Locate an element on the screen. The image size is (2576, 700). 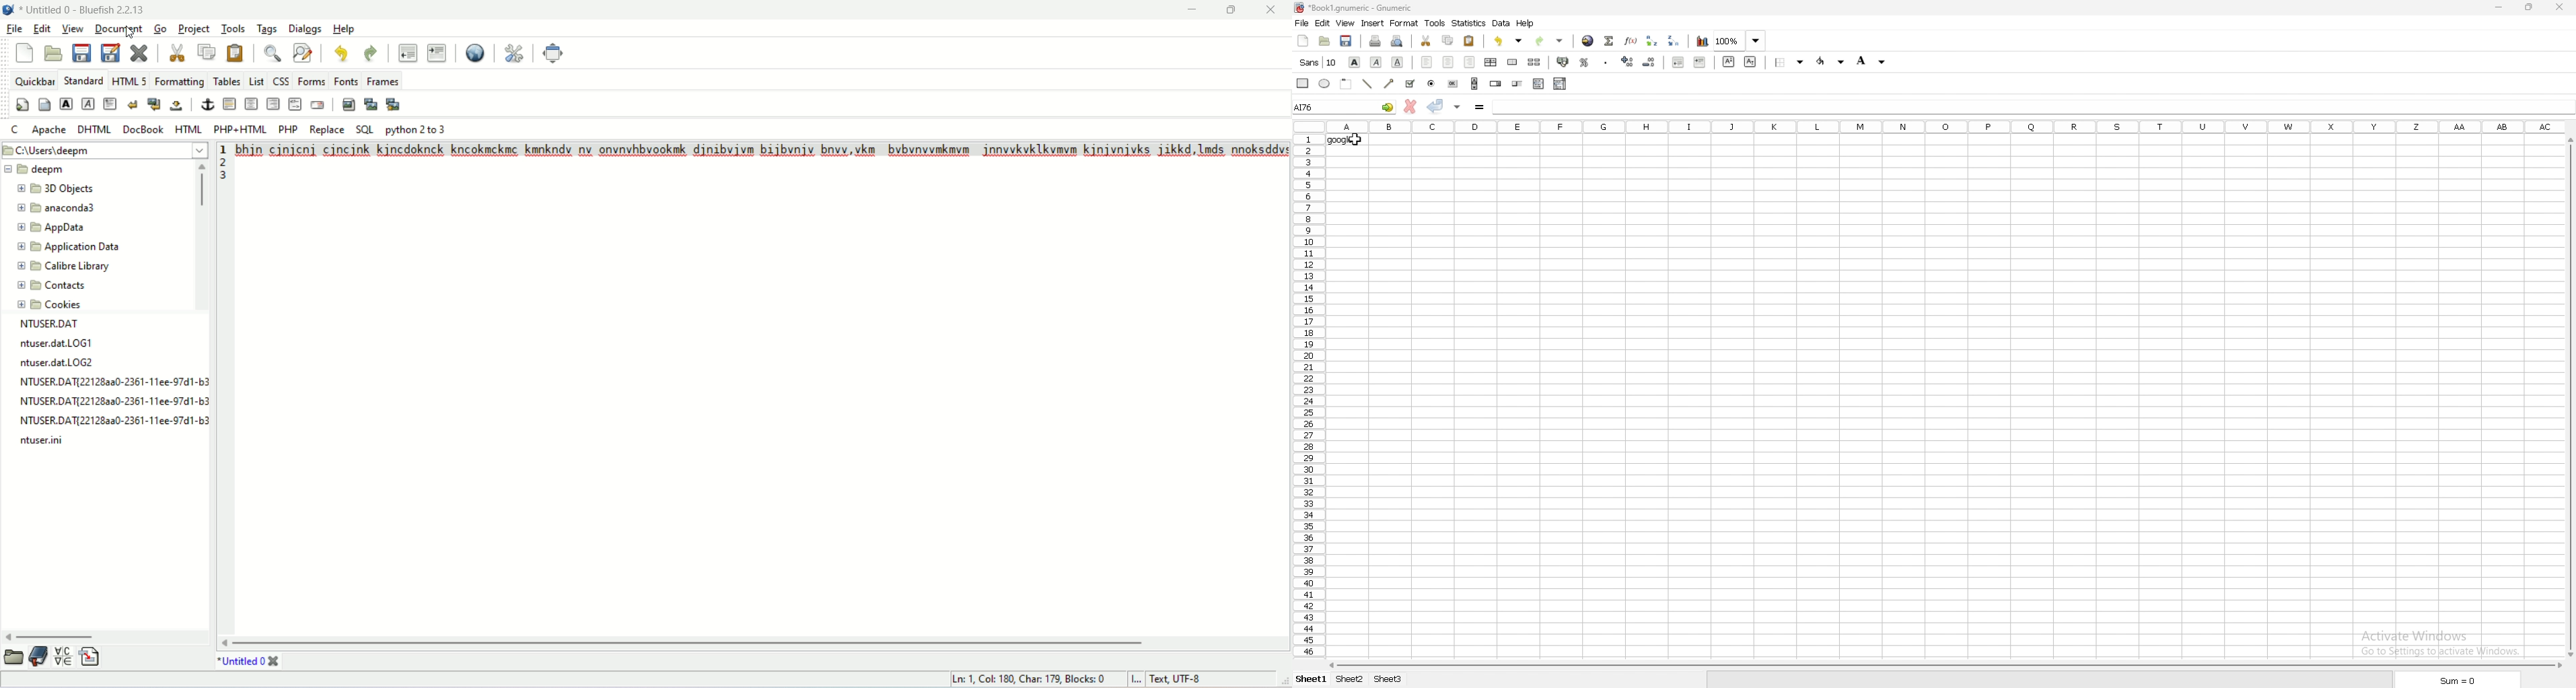
close is located at coordinates (2560, 7).